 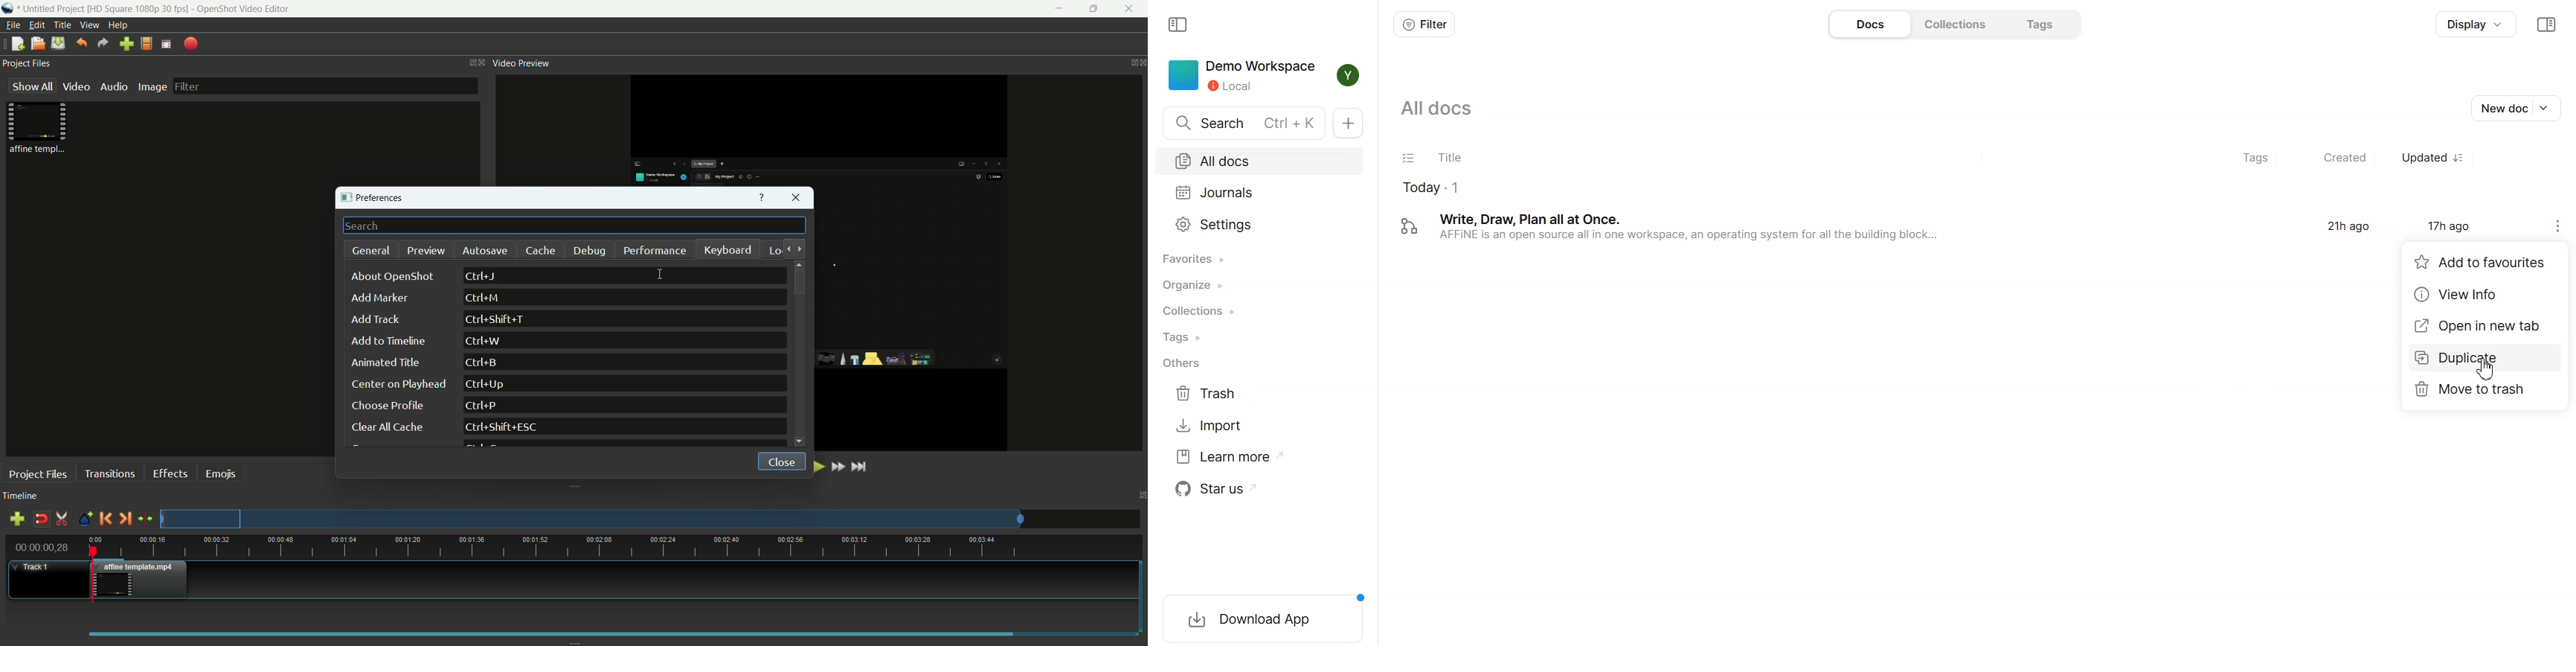 What do you see at coordinates (1452, 158) in the screenshot?
I see `Title` at bounding box center [1452, 158].